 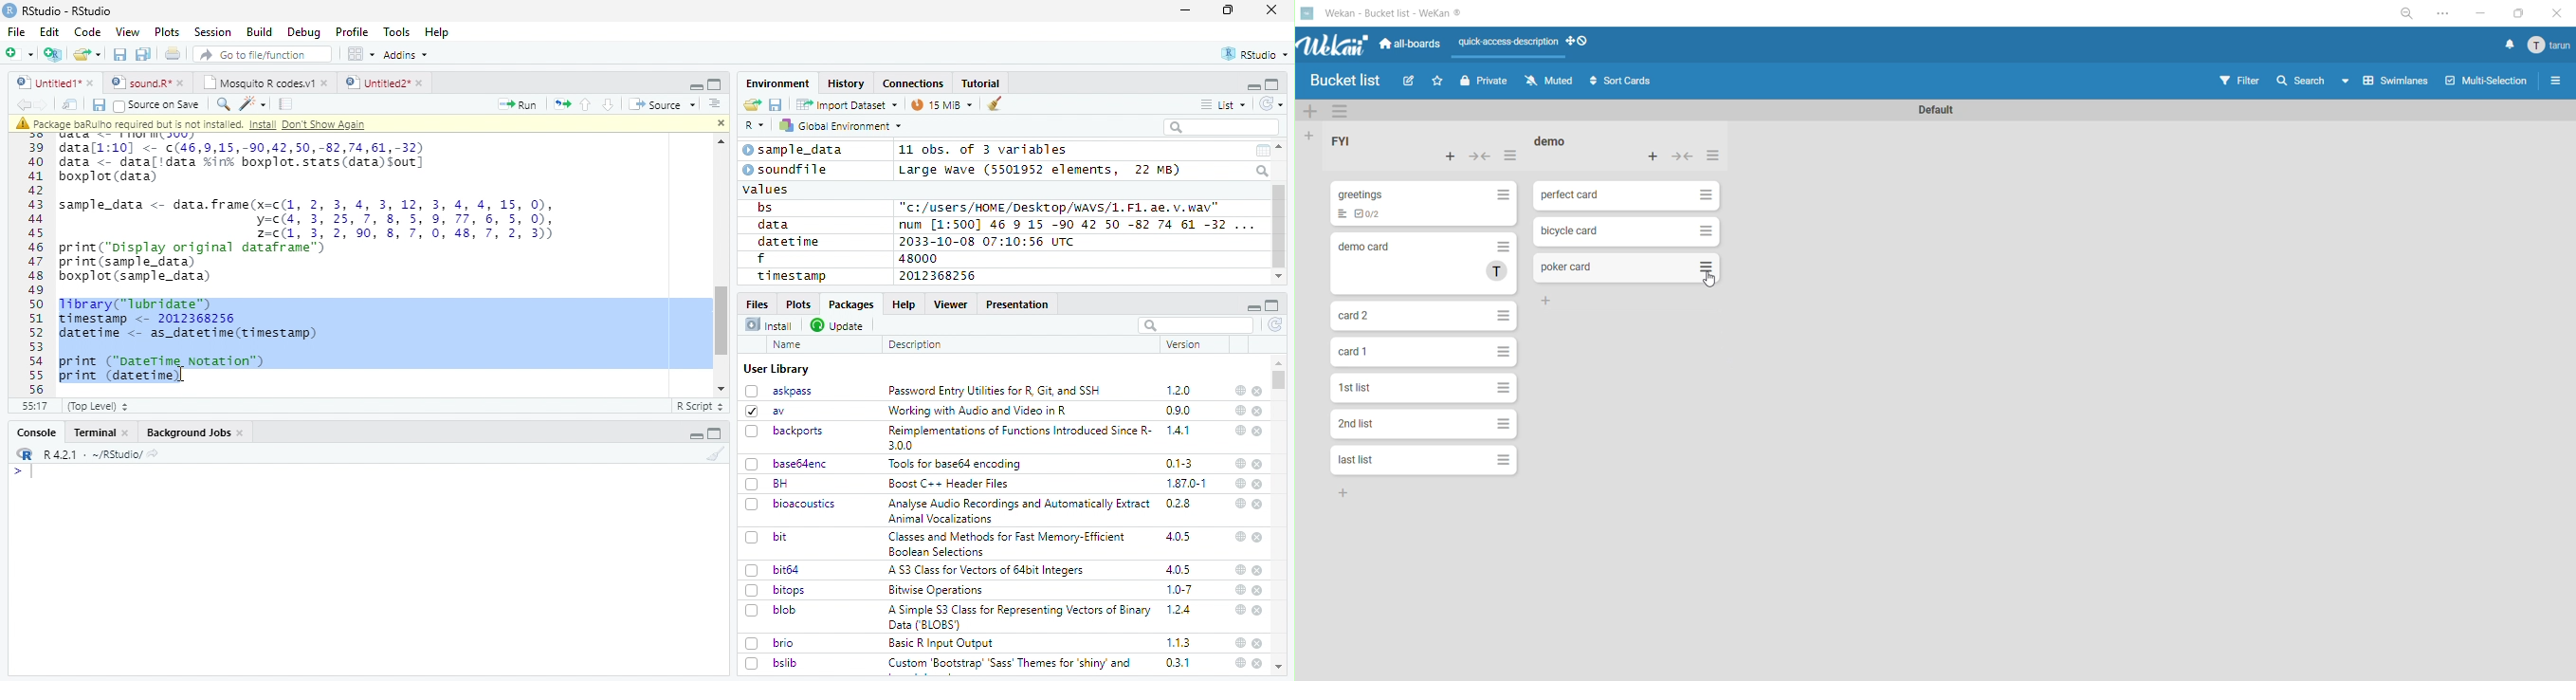 I want to click on Bitwise Operations, so click(x=938, y=590).